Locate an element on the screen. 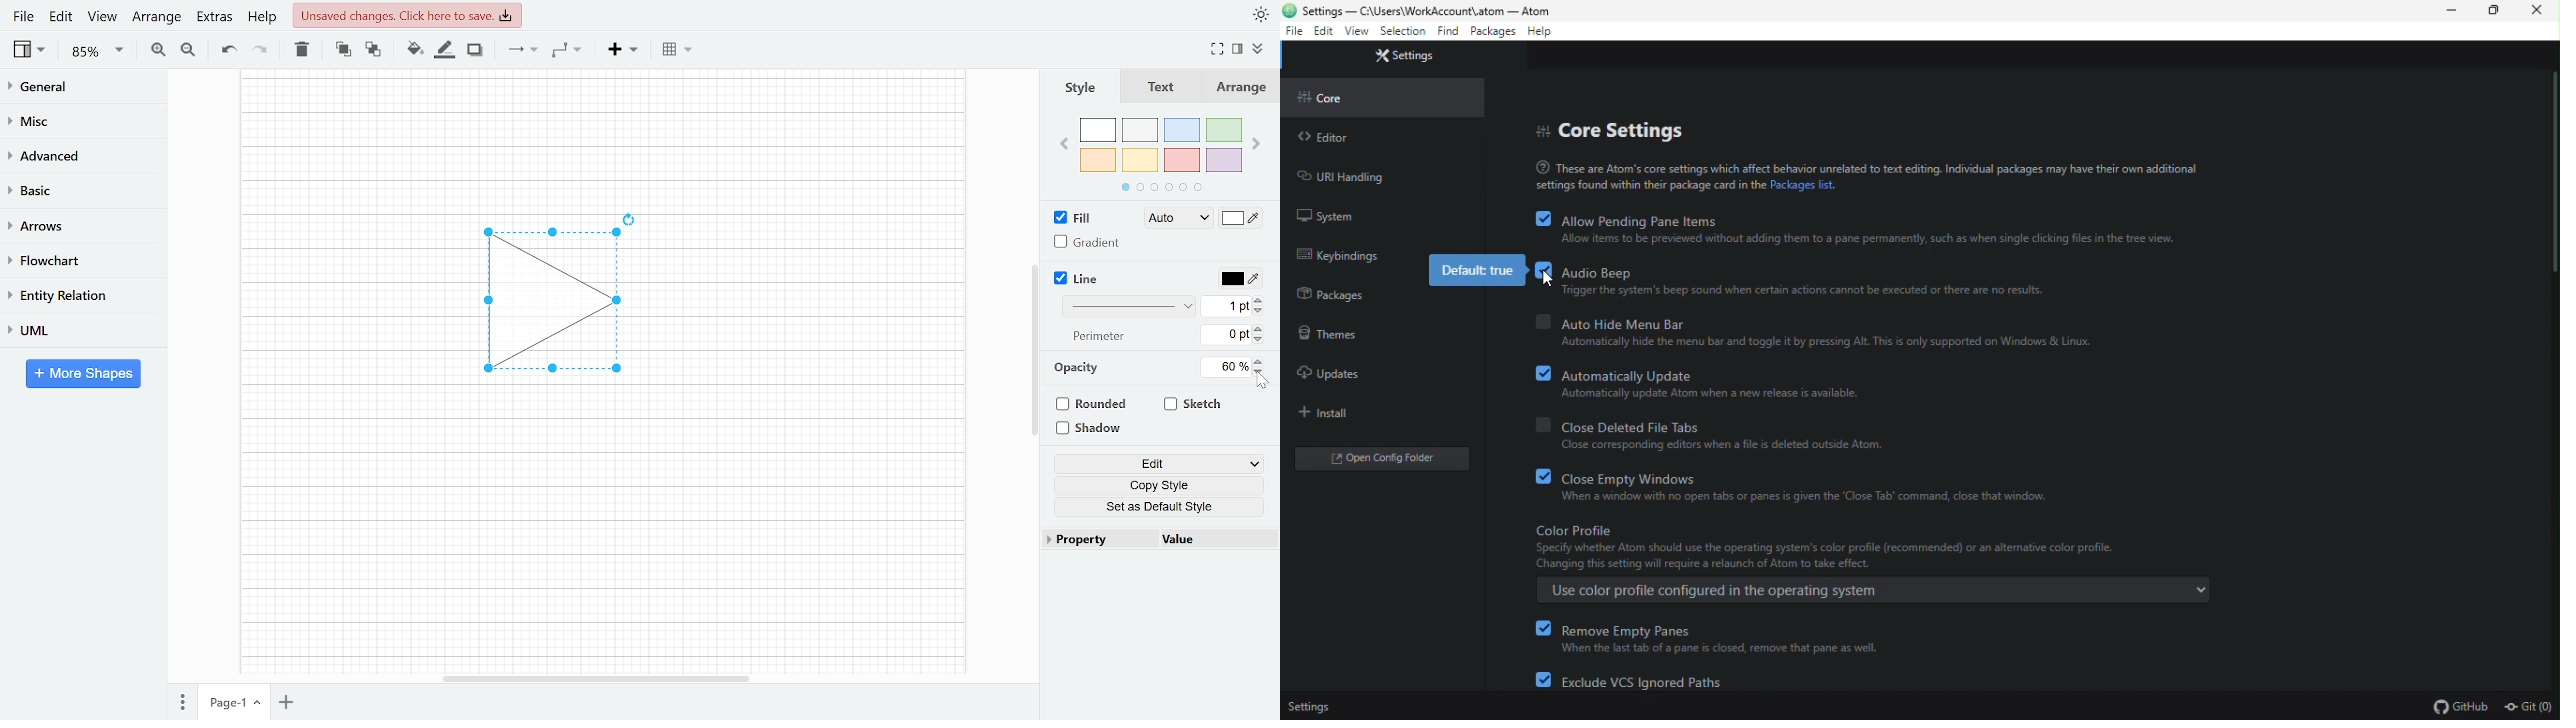  Fill color is located at coordinates (1242, 220).